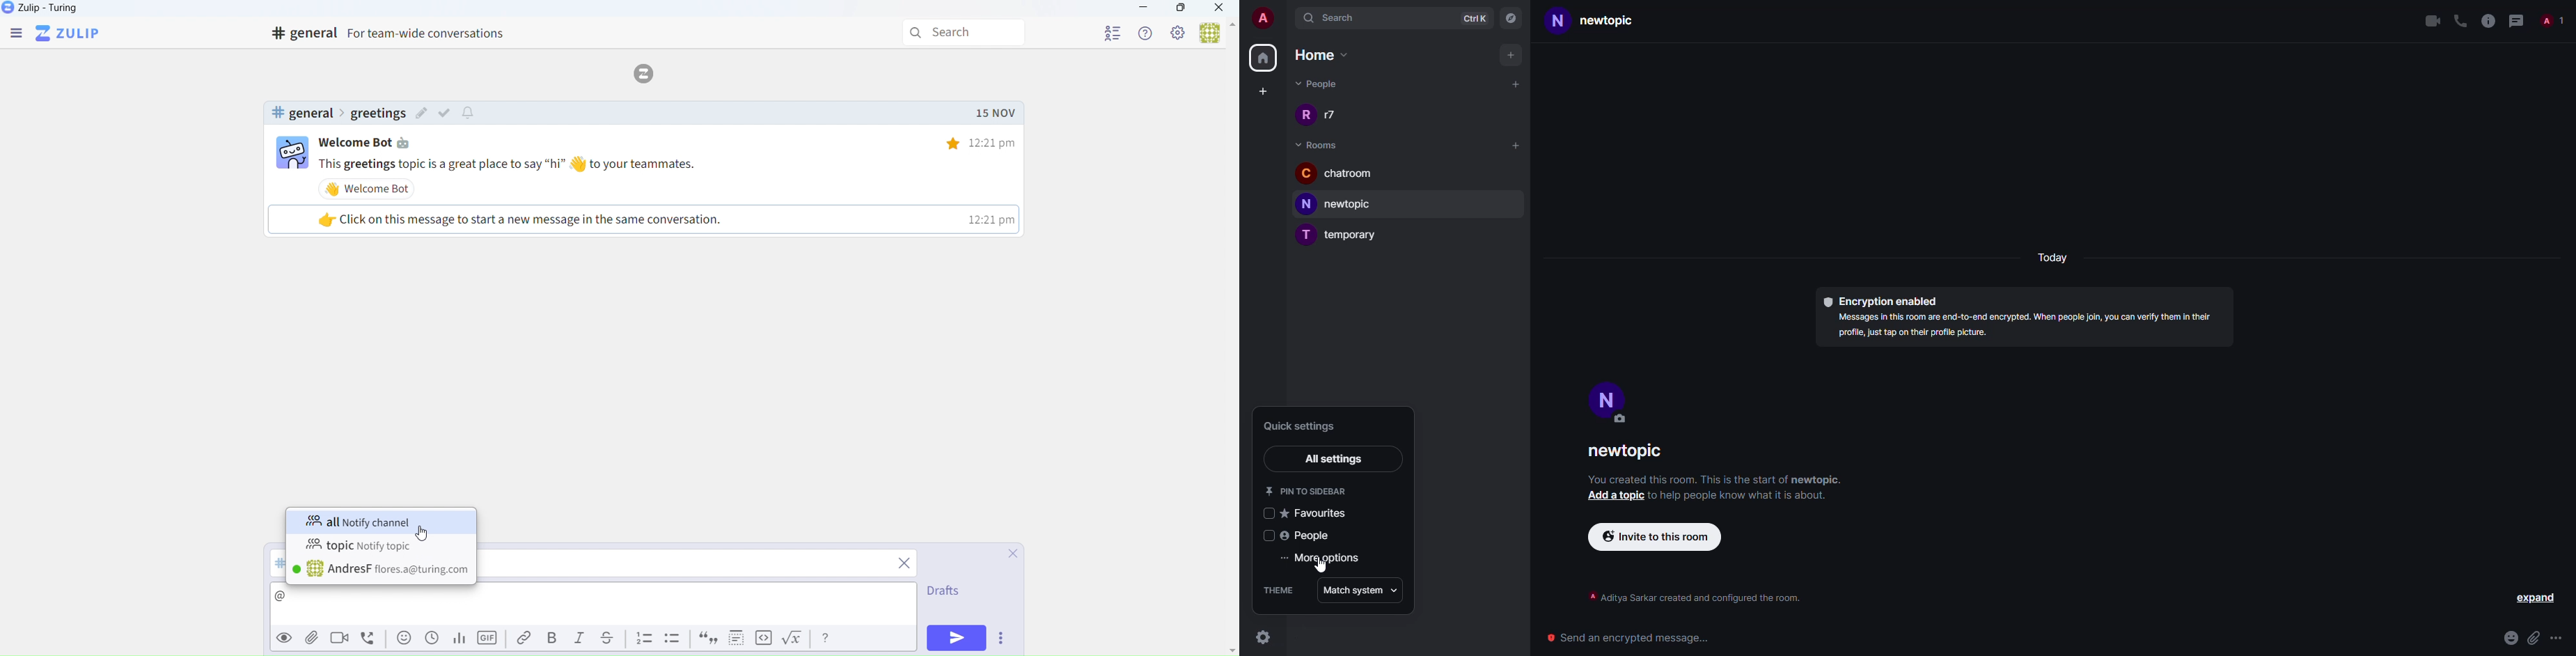  I want to click on navigator, so click(1511, 17).